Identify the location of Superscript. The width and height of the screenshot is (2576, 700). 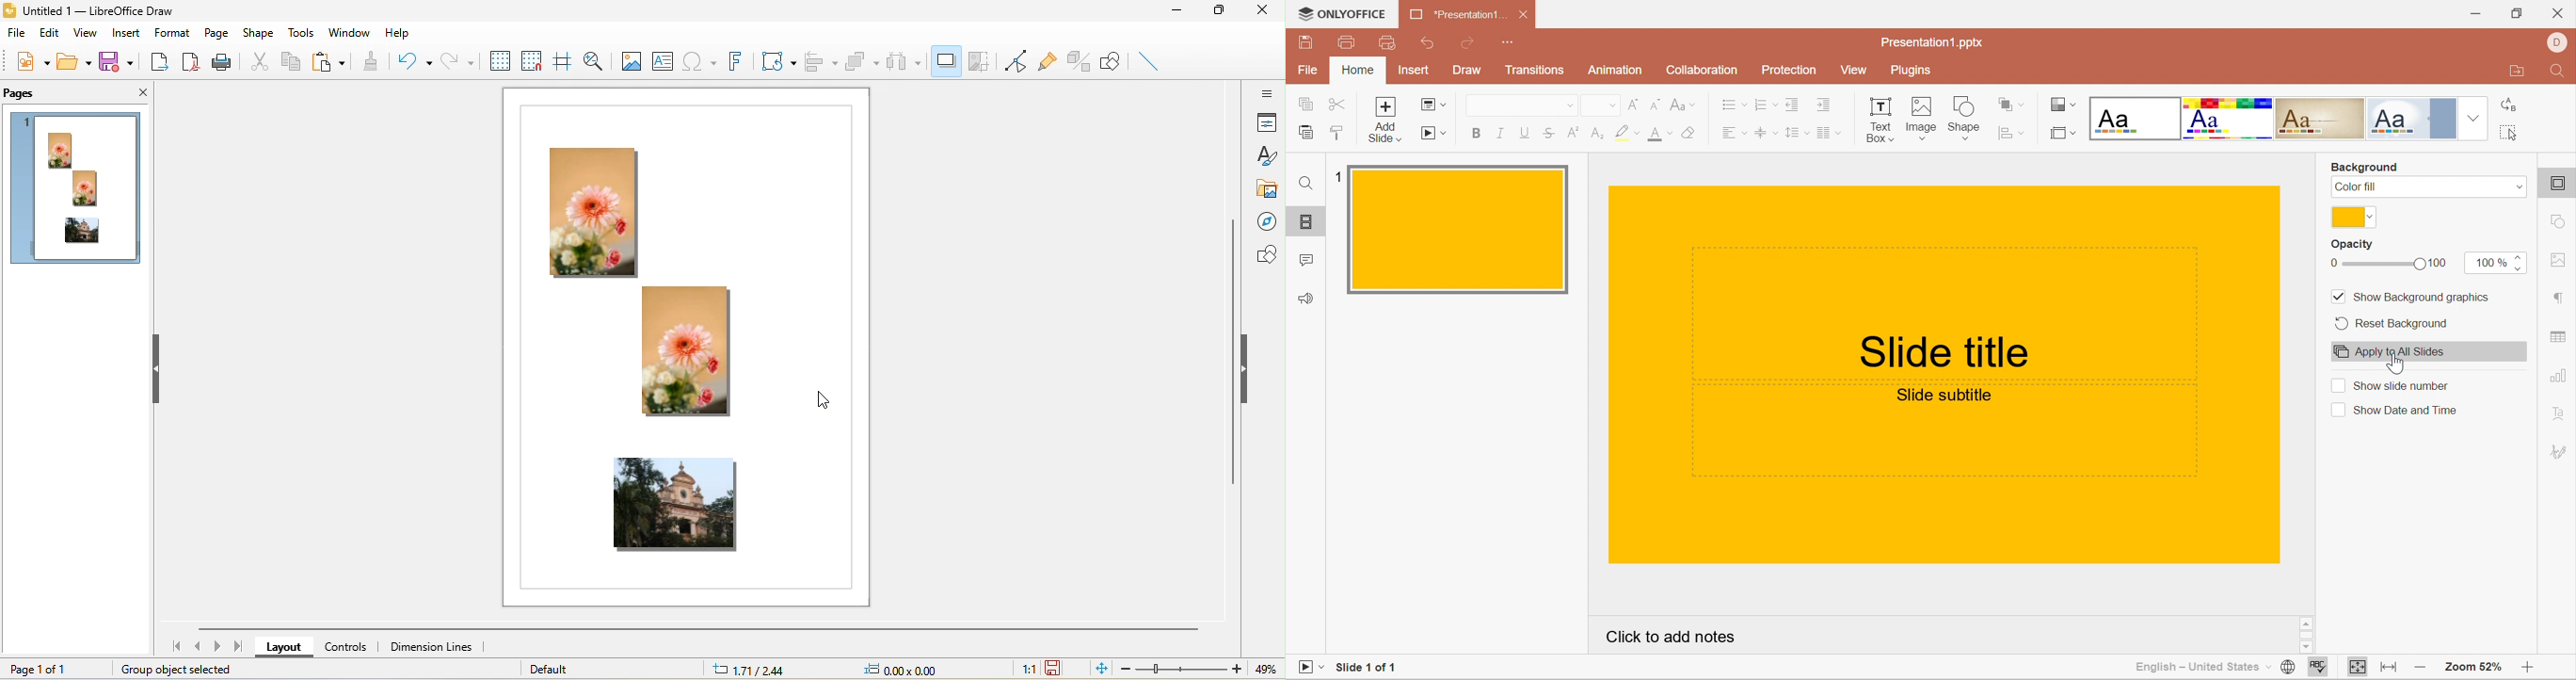
(1573, 133).